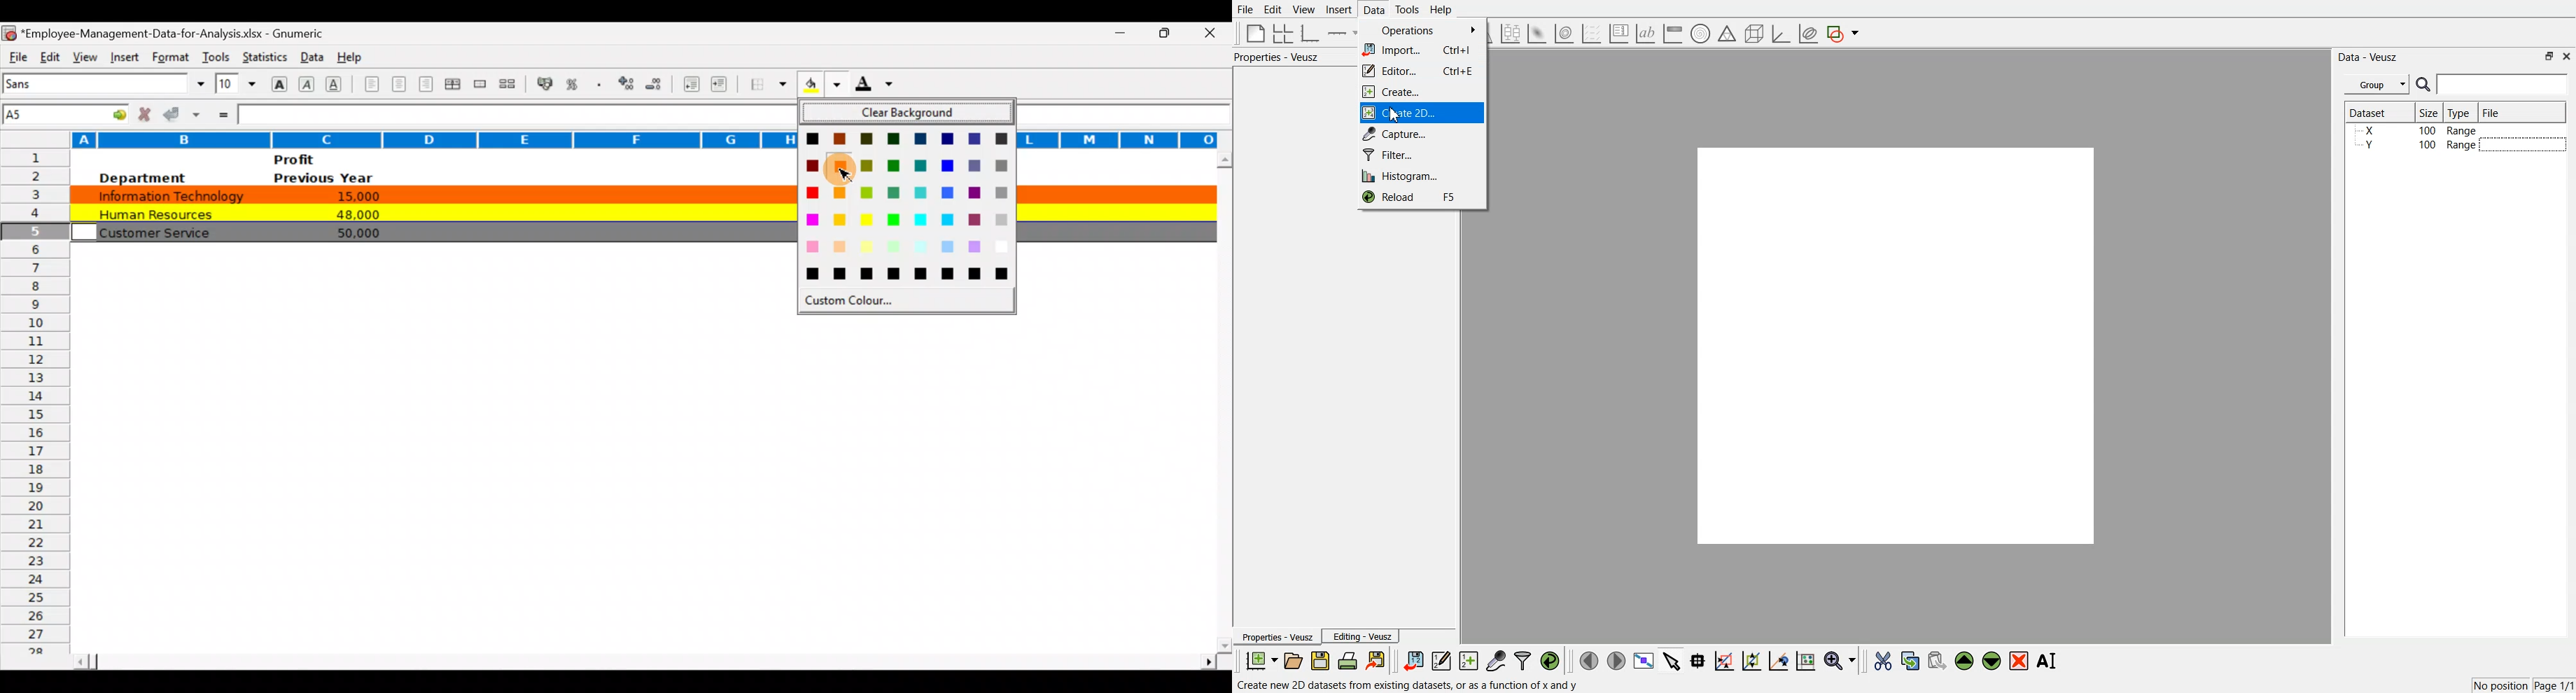  I want to click on Cells, so click(632, 471).